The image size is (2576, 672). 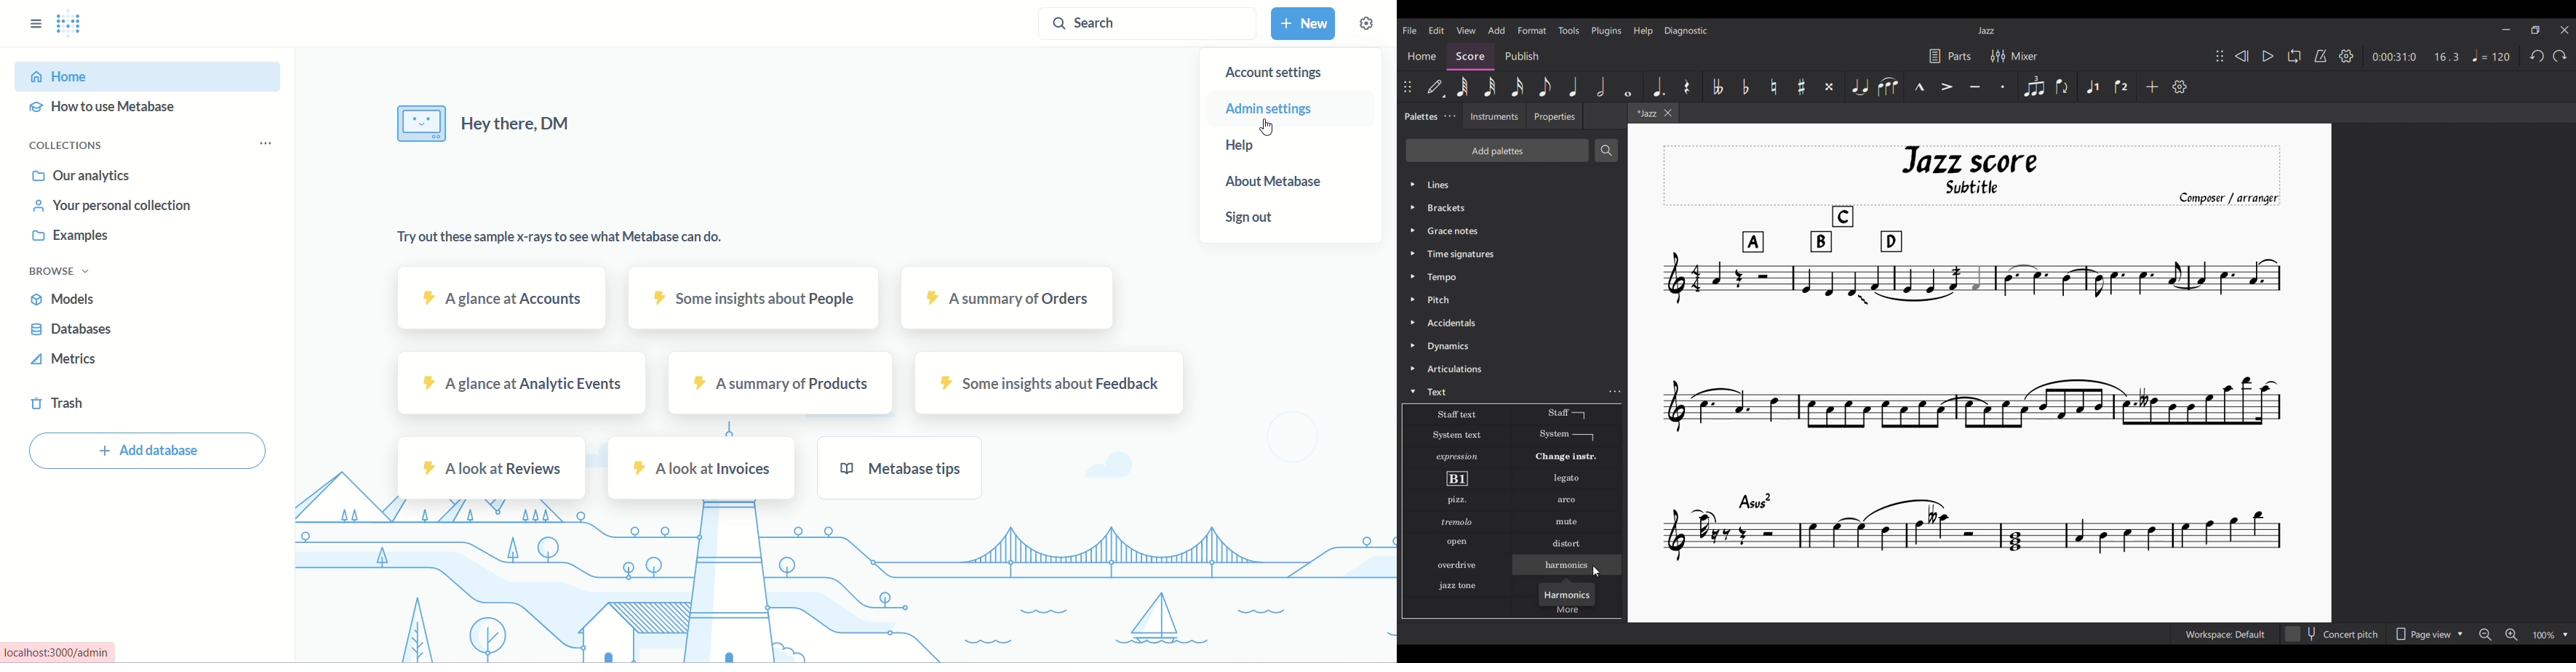 What do you see at coordinates (1617, 392) in the screenshot?
I see `more option` at bounding box center [1617, 392].